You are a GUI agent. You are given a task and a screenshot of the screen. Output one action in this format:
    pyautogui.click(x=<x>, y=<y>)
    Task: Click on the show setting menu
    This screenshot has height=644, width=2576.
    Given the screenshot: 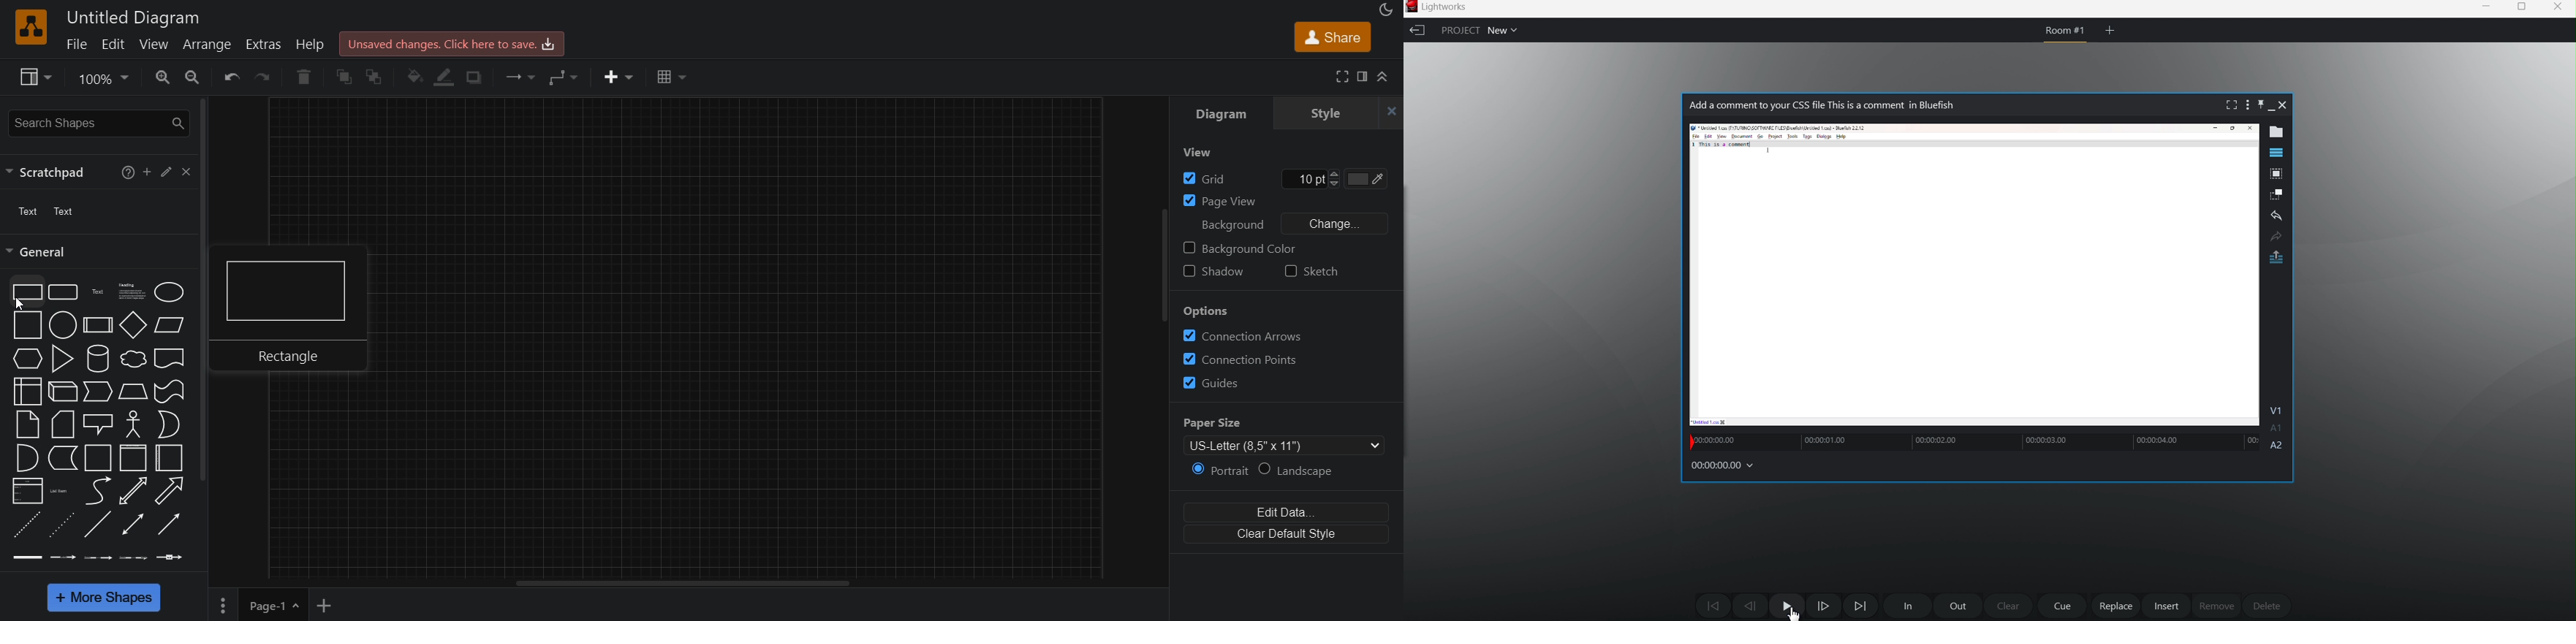 What is the action you would take?
    pyautogui.click(x=2246, y=105)
    